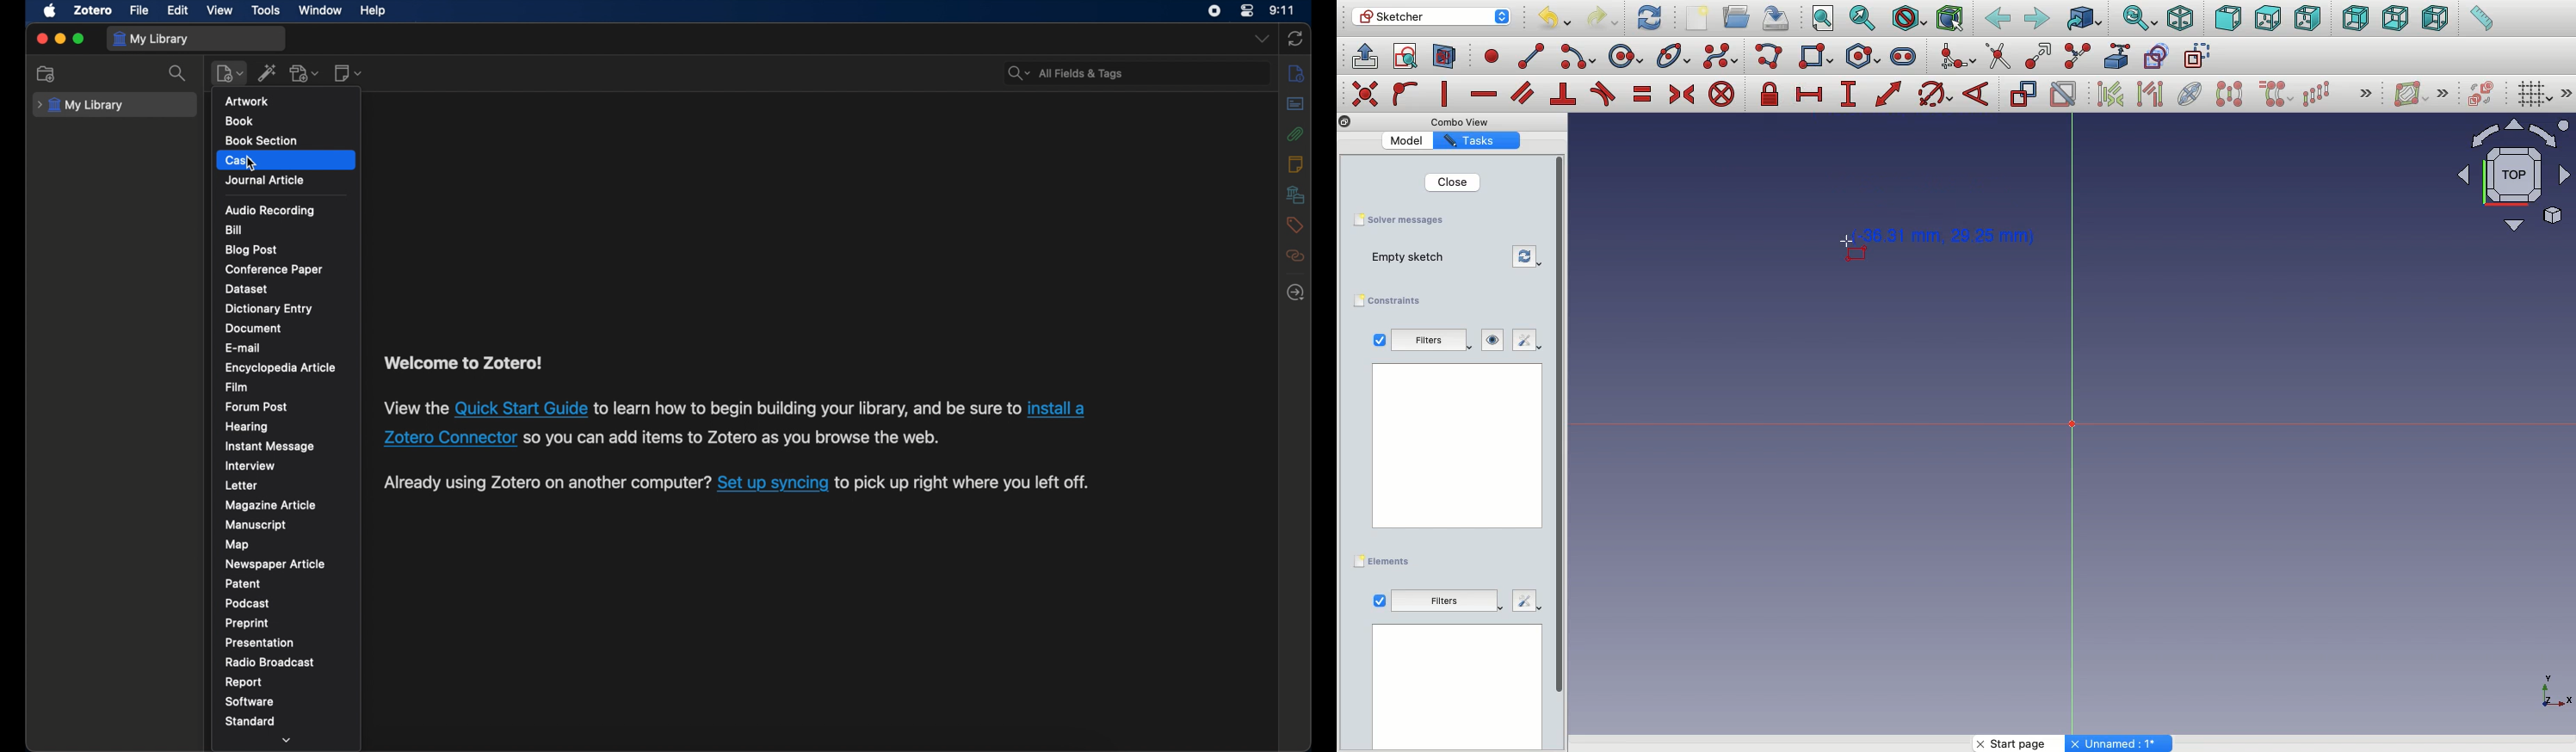 Image resolution: width=2576 pixels, height=756 pixels. I want to click on Sketcher - Workbench, so click(1430, 16).